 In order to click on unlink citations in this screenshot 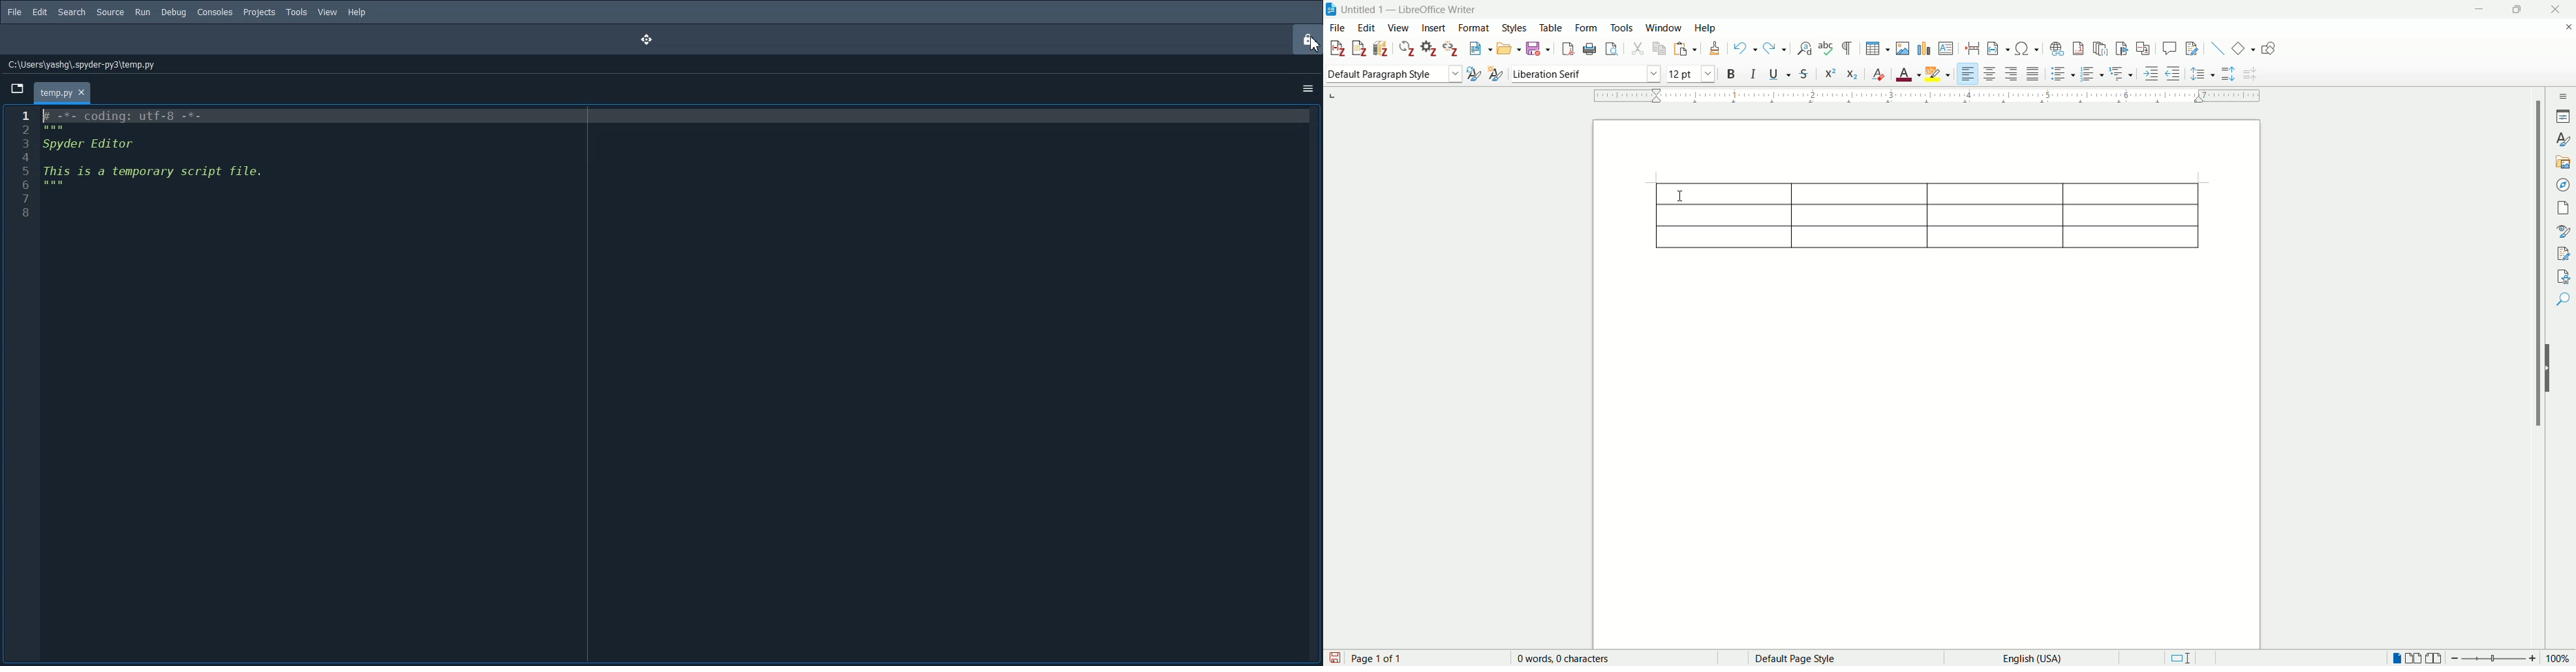, I will do `click(1450, 48)`.